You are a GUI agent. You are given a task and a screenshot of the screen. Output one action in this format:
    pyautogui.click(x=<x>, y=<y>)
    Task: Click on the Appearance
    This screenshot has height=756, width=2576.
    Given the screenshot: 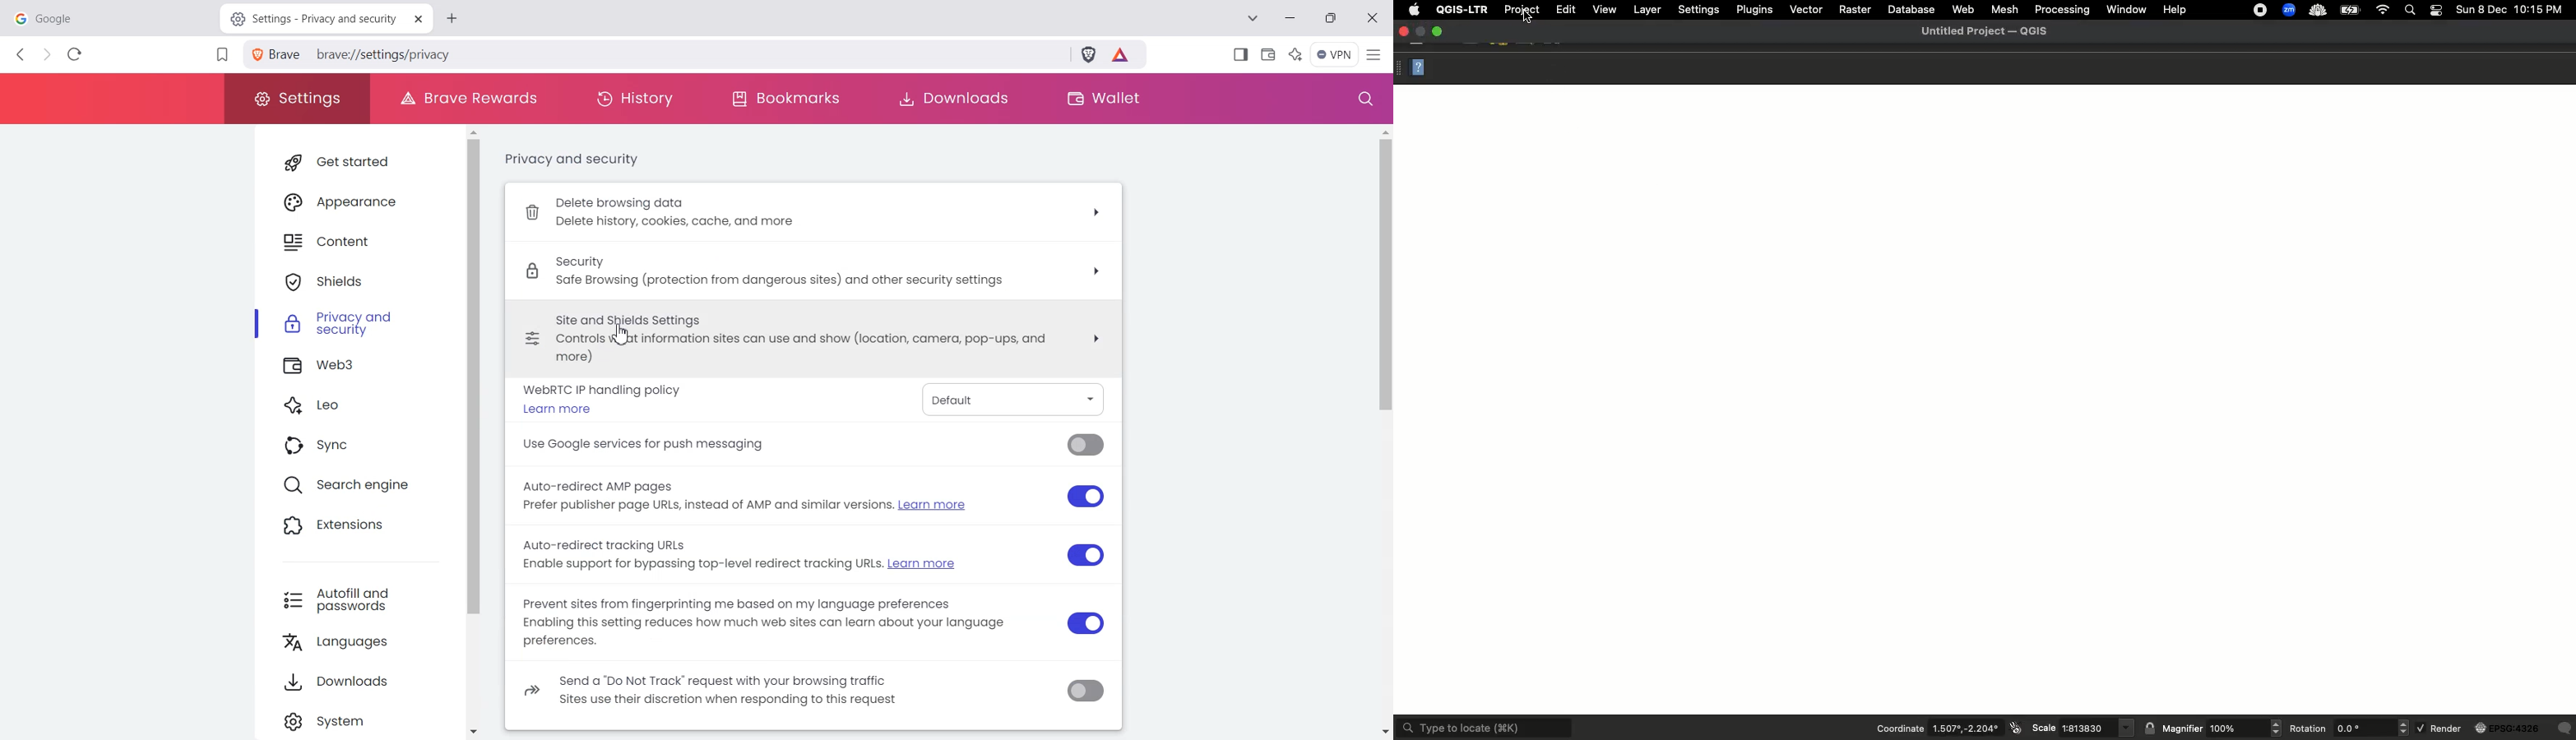 What is the action you would take?
    pyautogui.click(x=358, y=200)
    